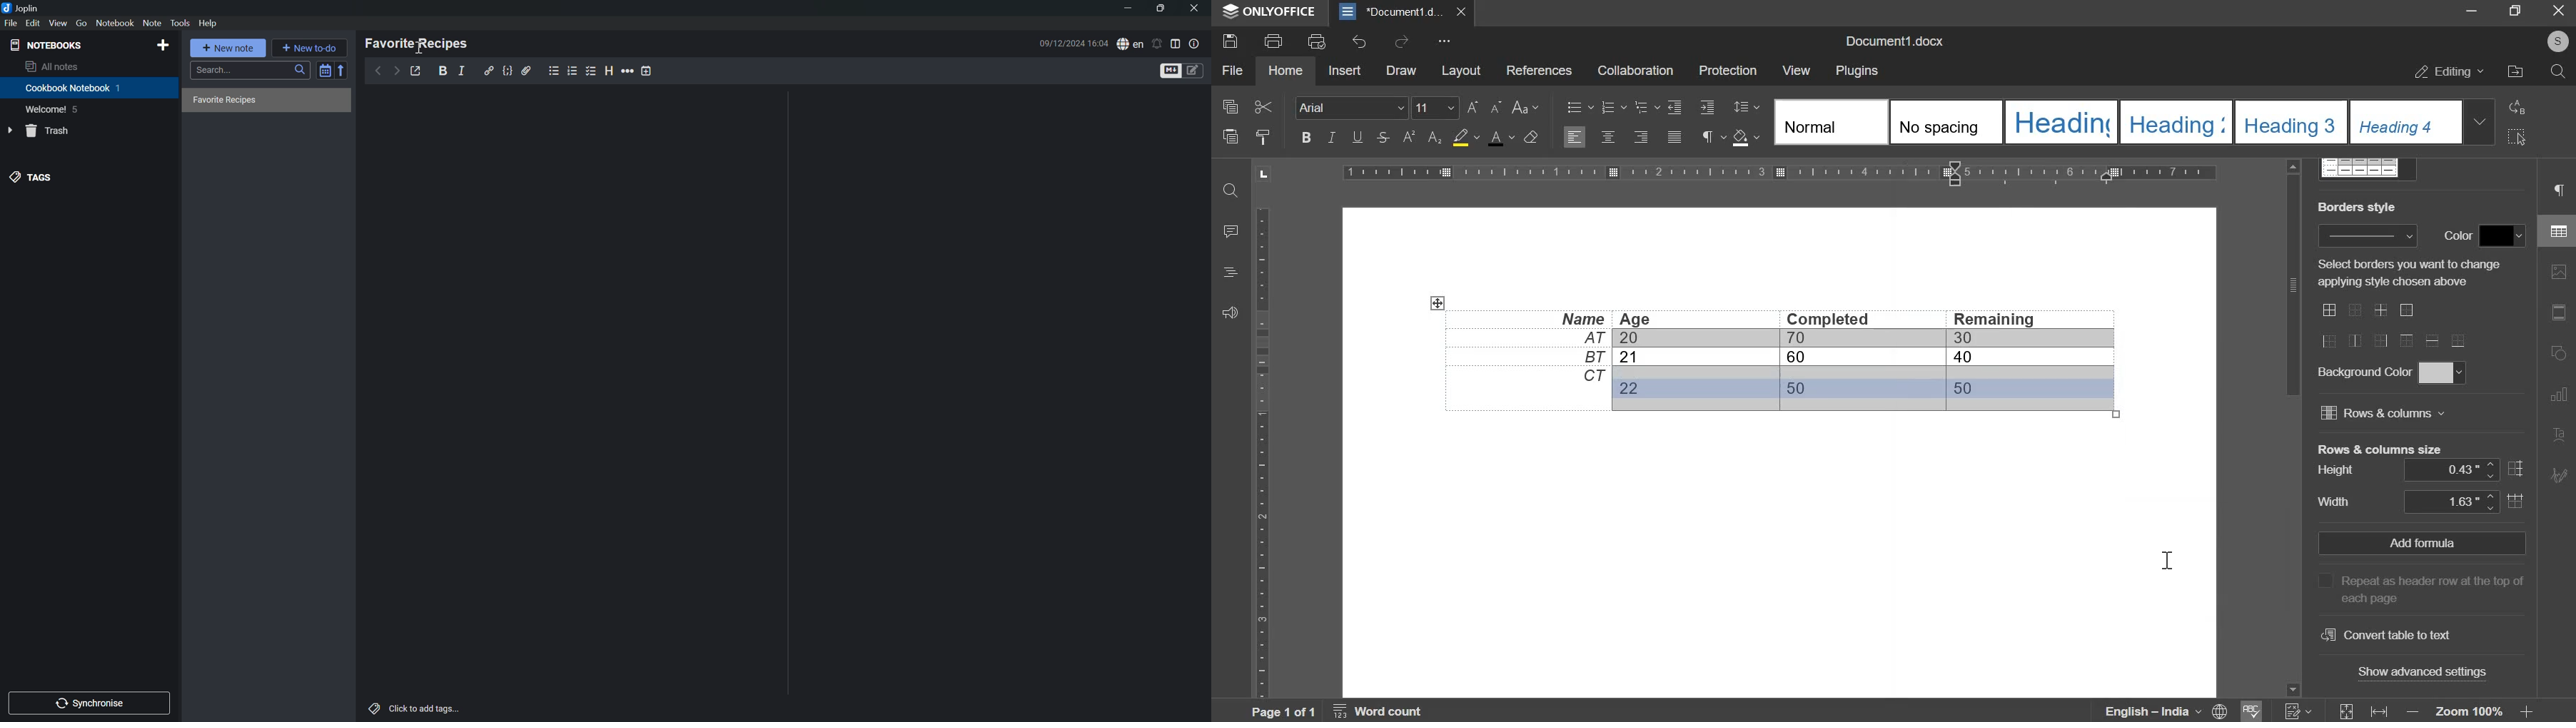 The image size is (2576, 728). What do you see at coordinates (1194, 6) in the screenshot?
I see `close` at bounding box center [1194, 6].